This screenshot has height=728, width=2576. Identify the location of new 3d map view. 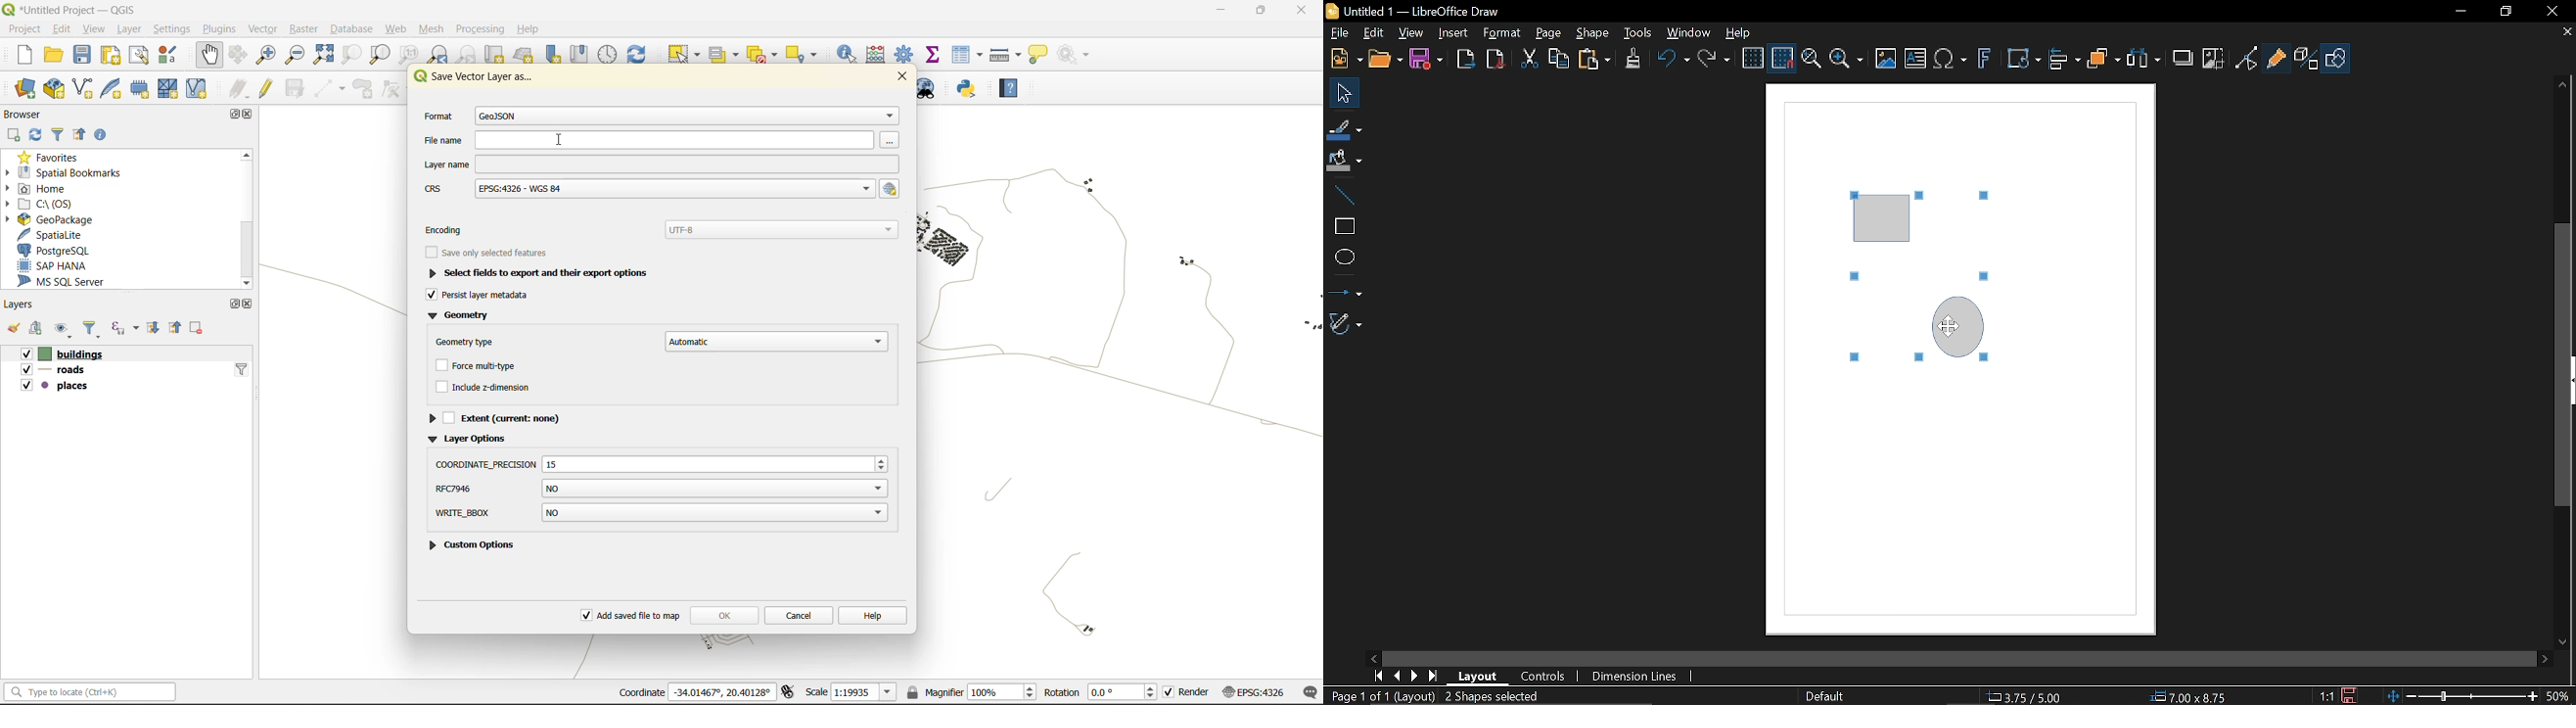
(525, 57).